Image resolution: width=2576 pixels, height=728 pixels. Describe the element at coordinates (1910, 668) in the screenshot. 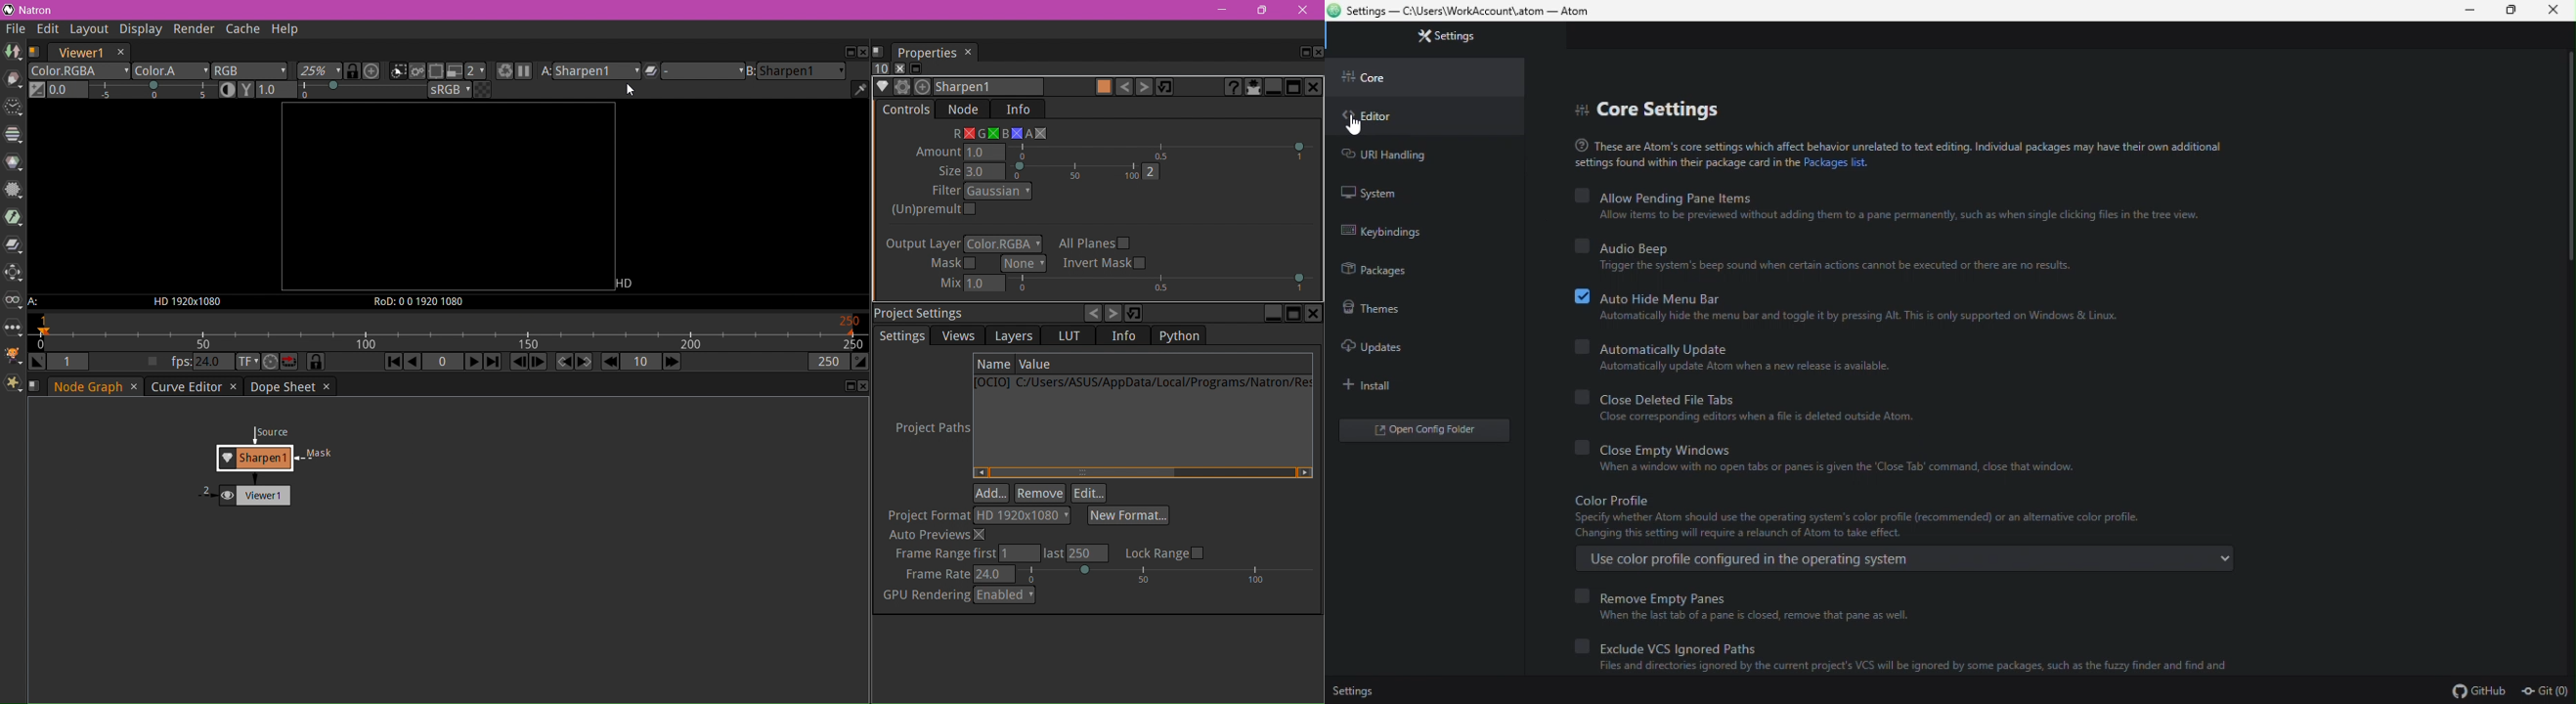

I see `Files and directories ignored by the current project's VCS will be ignored by some packages, such as the fuzzy finder and find and` at that location.